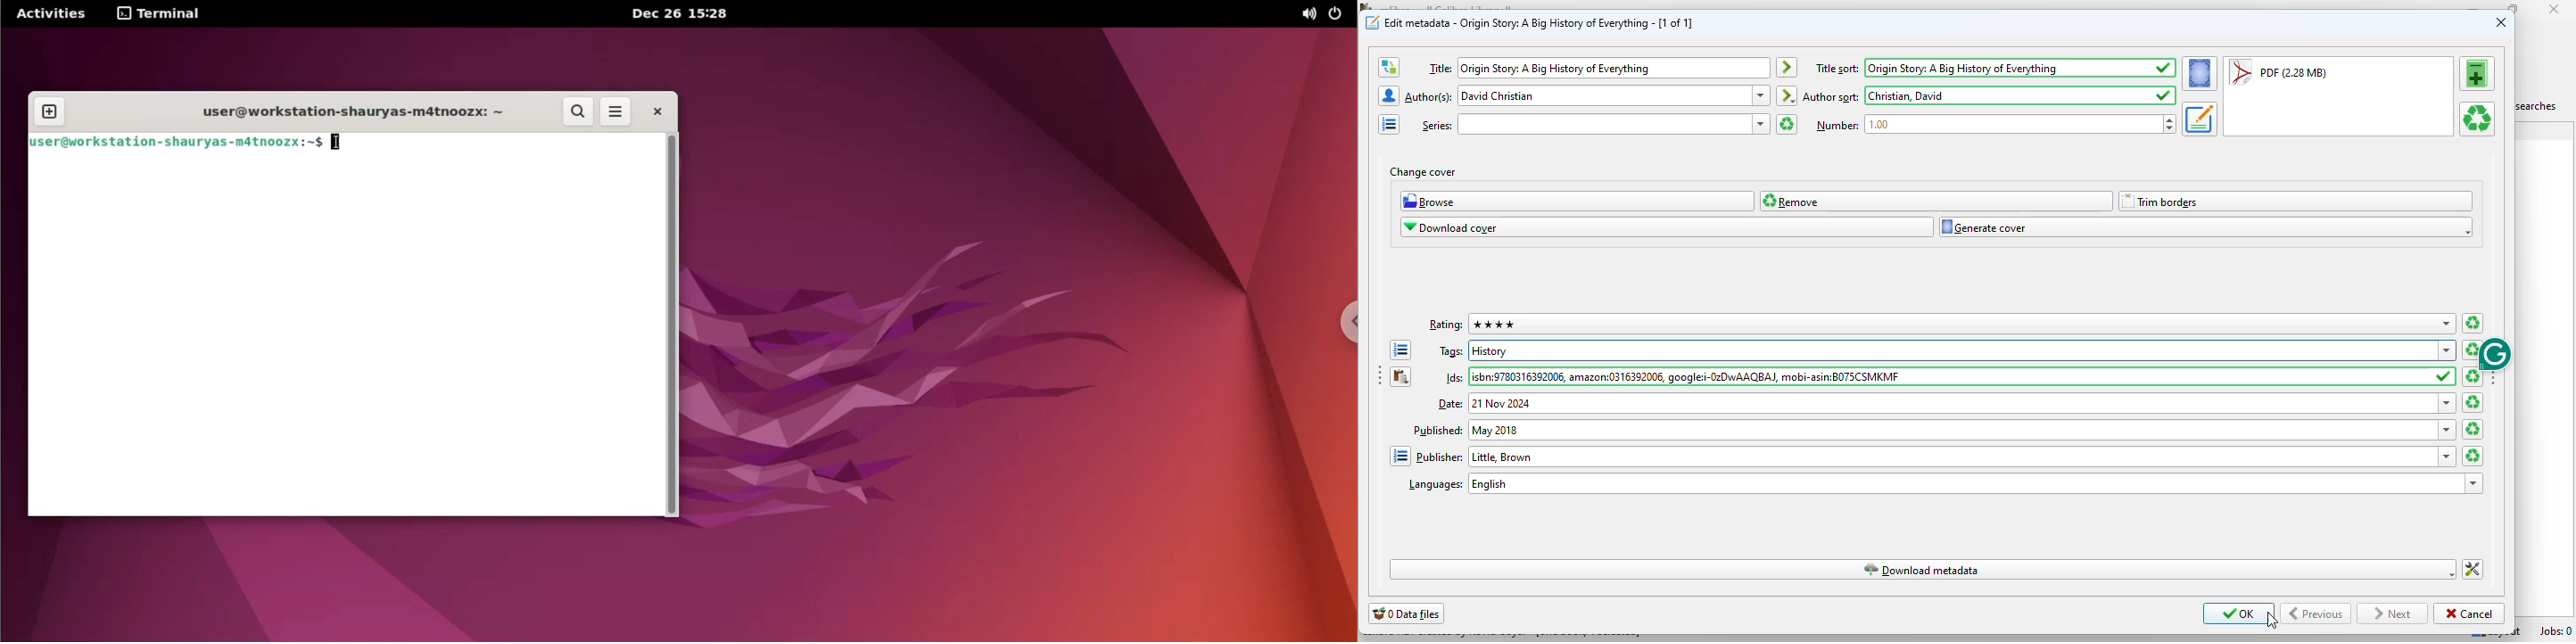  Describe the element at coordinates (2555, 9) in the screenshot. I see `close` at that location.